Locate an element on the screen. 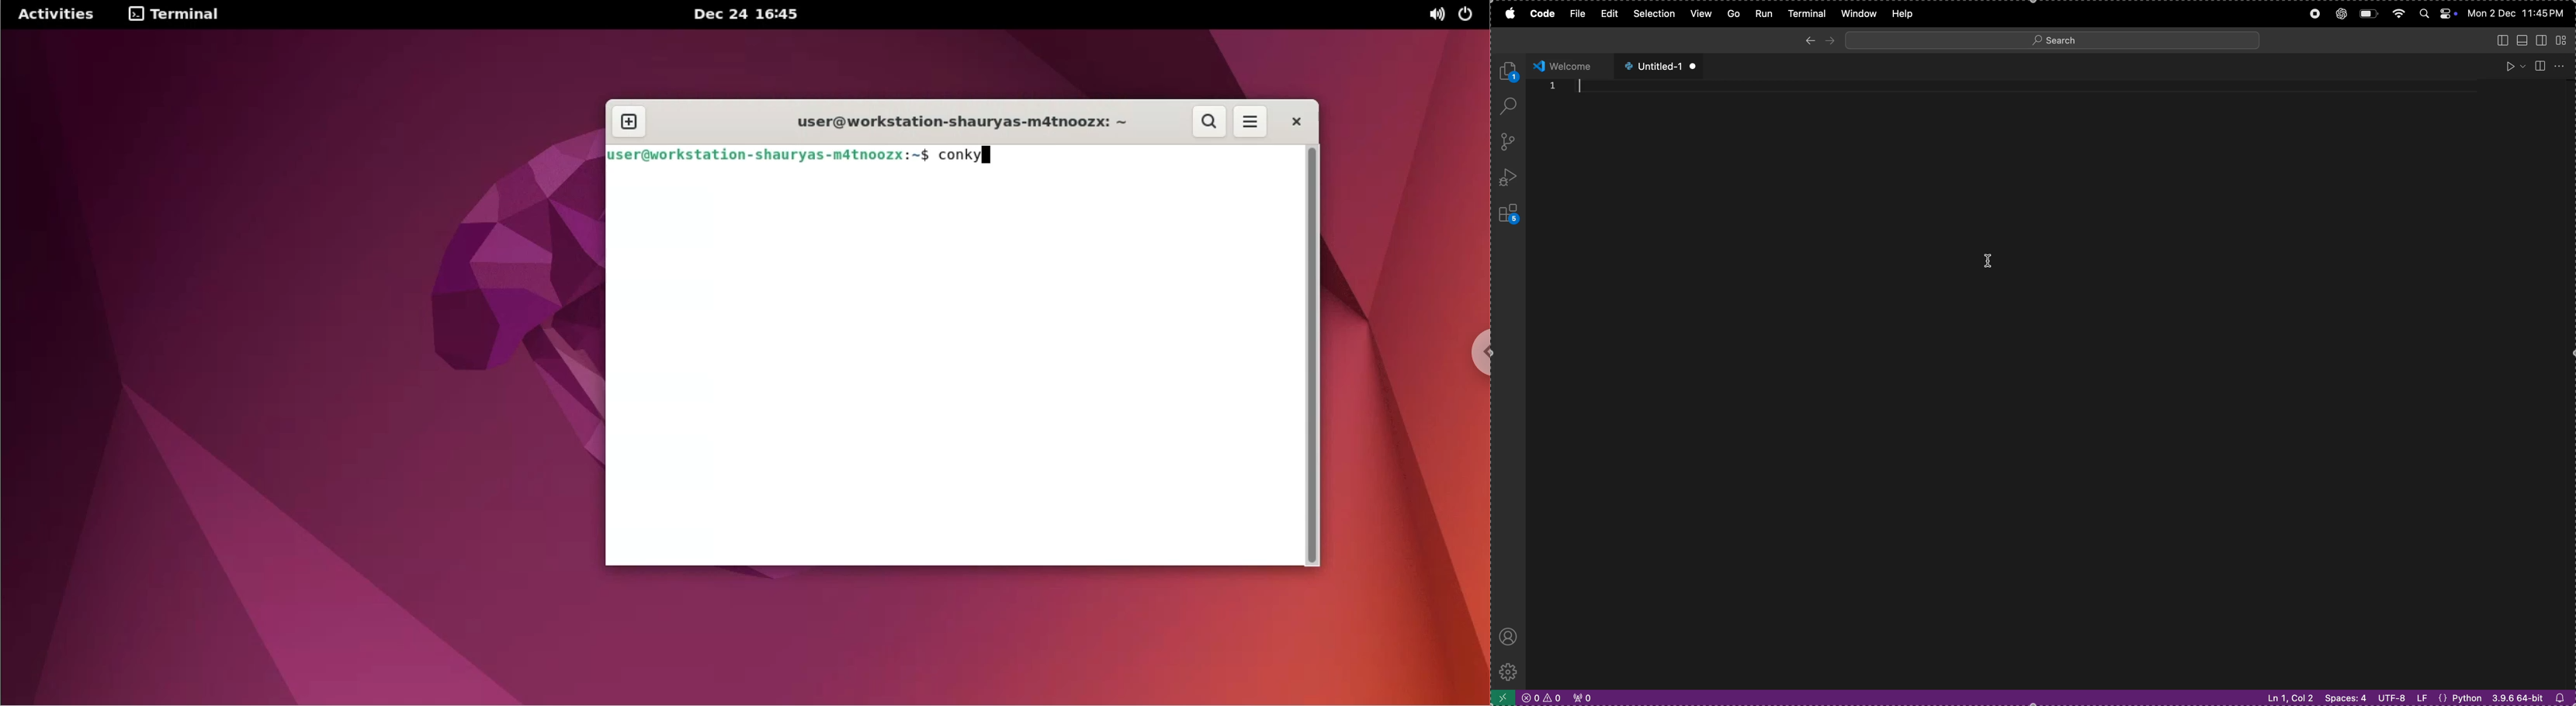 This screenshot has height=728, width=2576. toggle secondary side bar is located at coordinates (2544, 40).